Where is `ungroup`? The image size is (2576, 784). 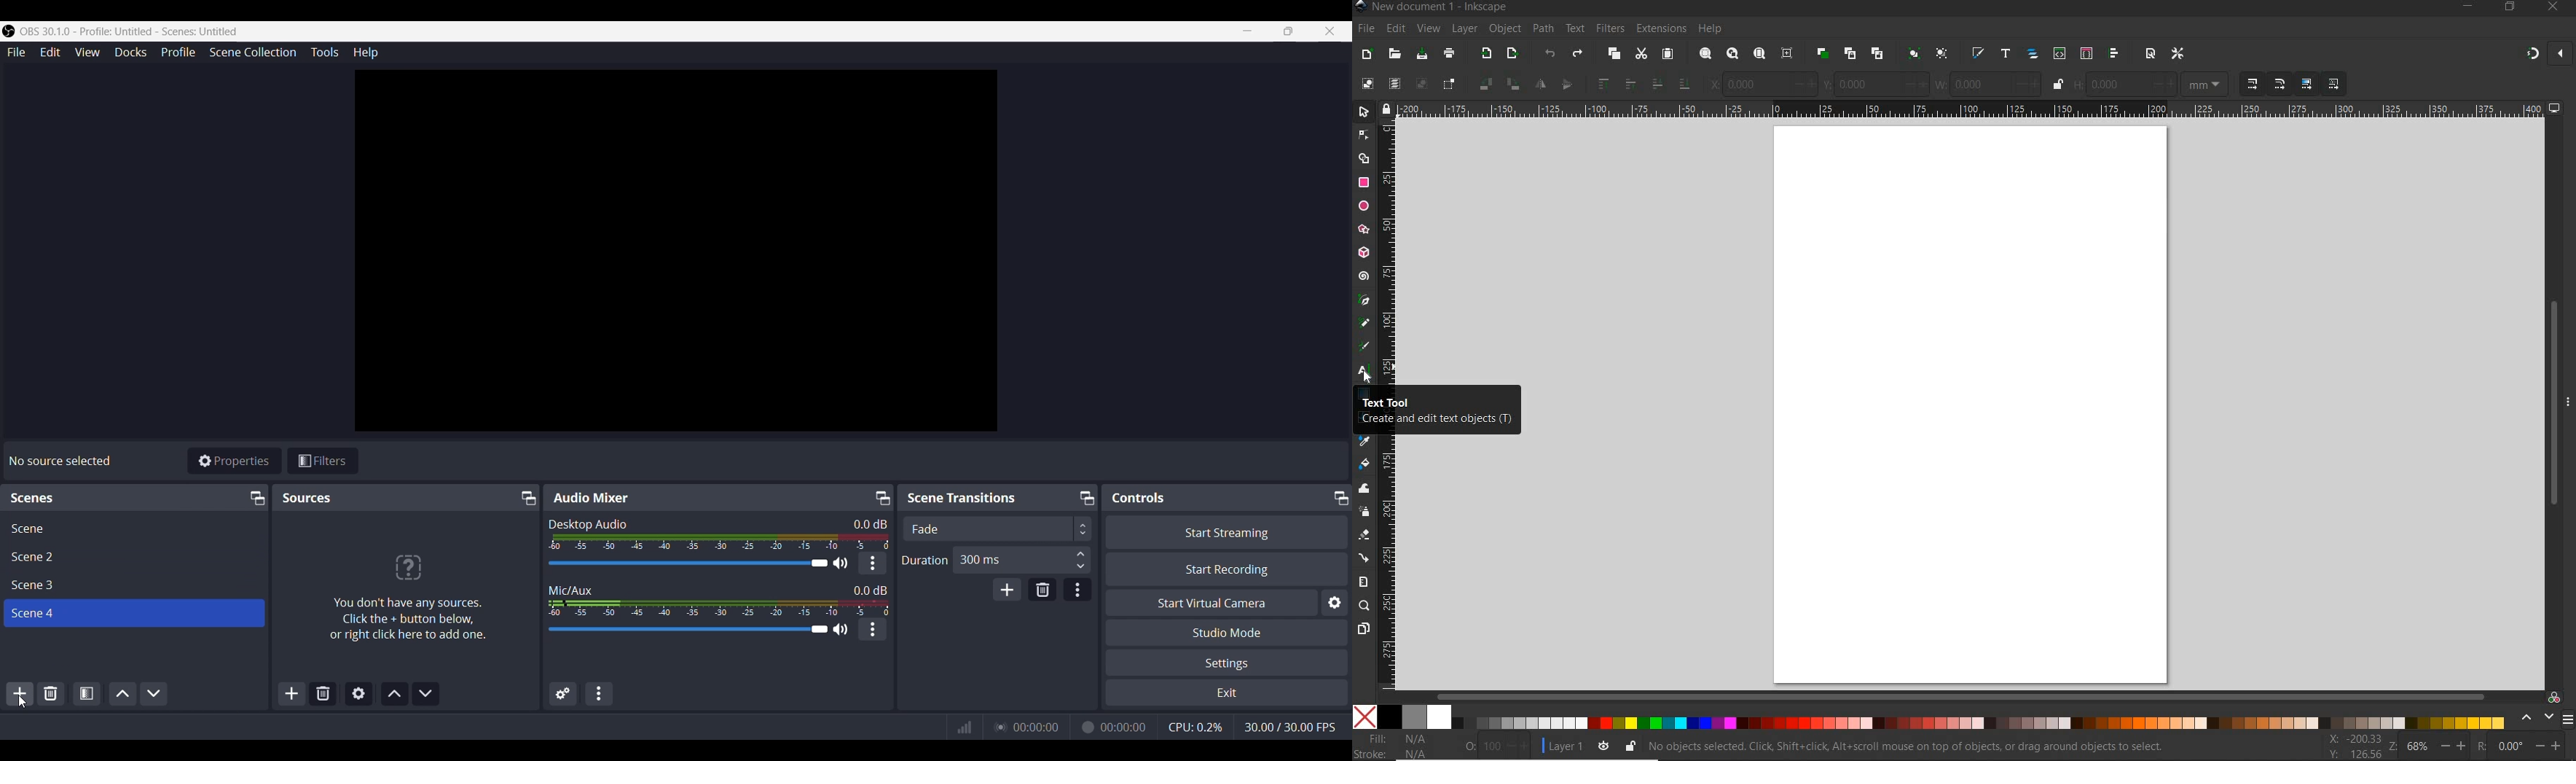
ungroup is located at coordinates (1941, 54).